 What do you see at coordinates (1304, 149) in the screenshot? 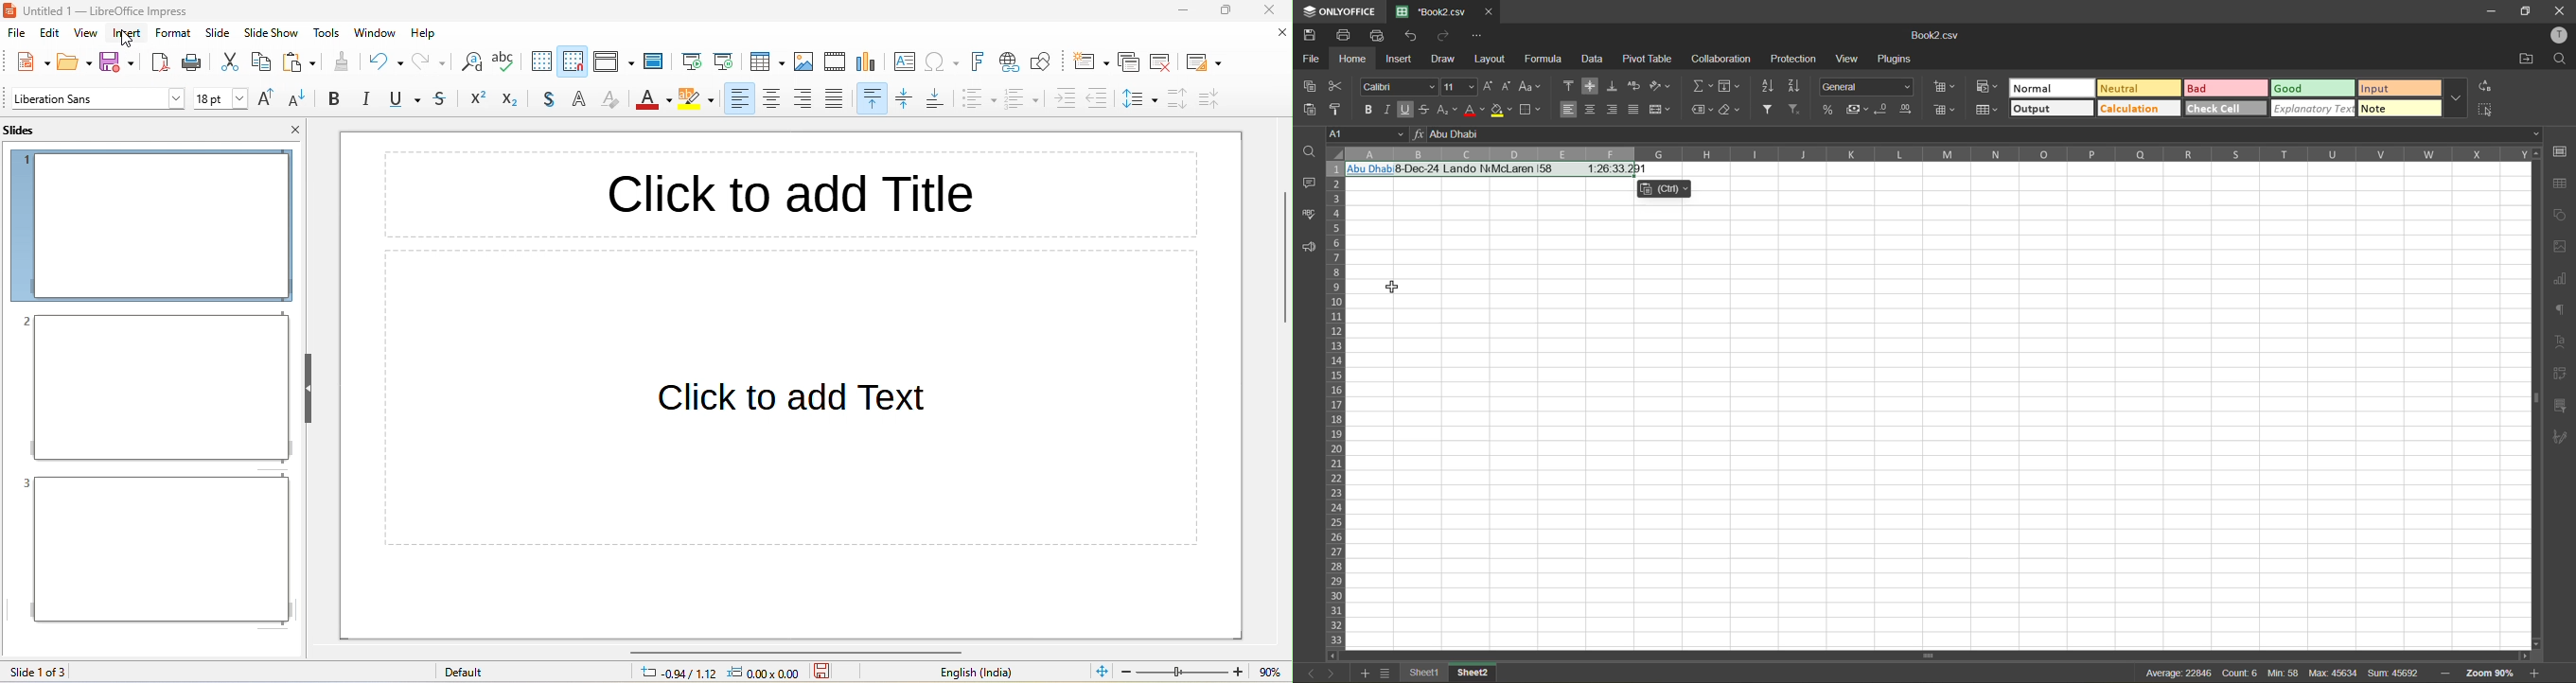
I see `open` at bounding box center [1304, 149].